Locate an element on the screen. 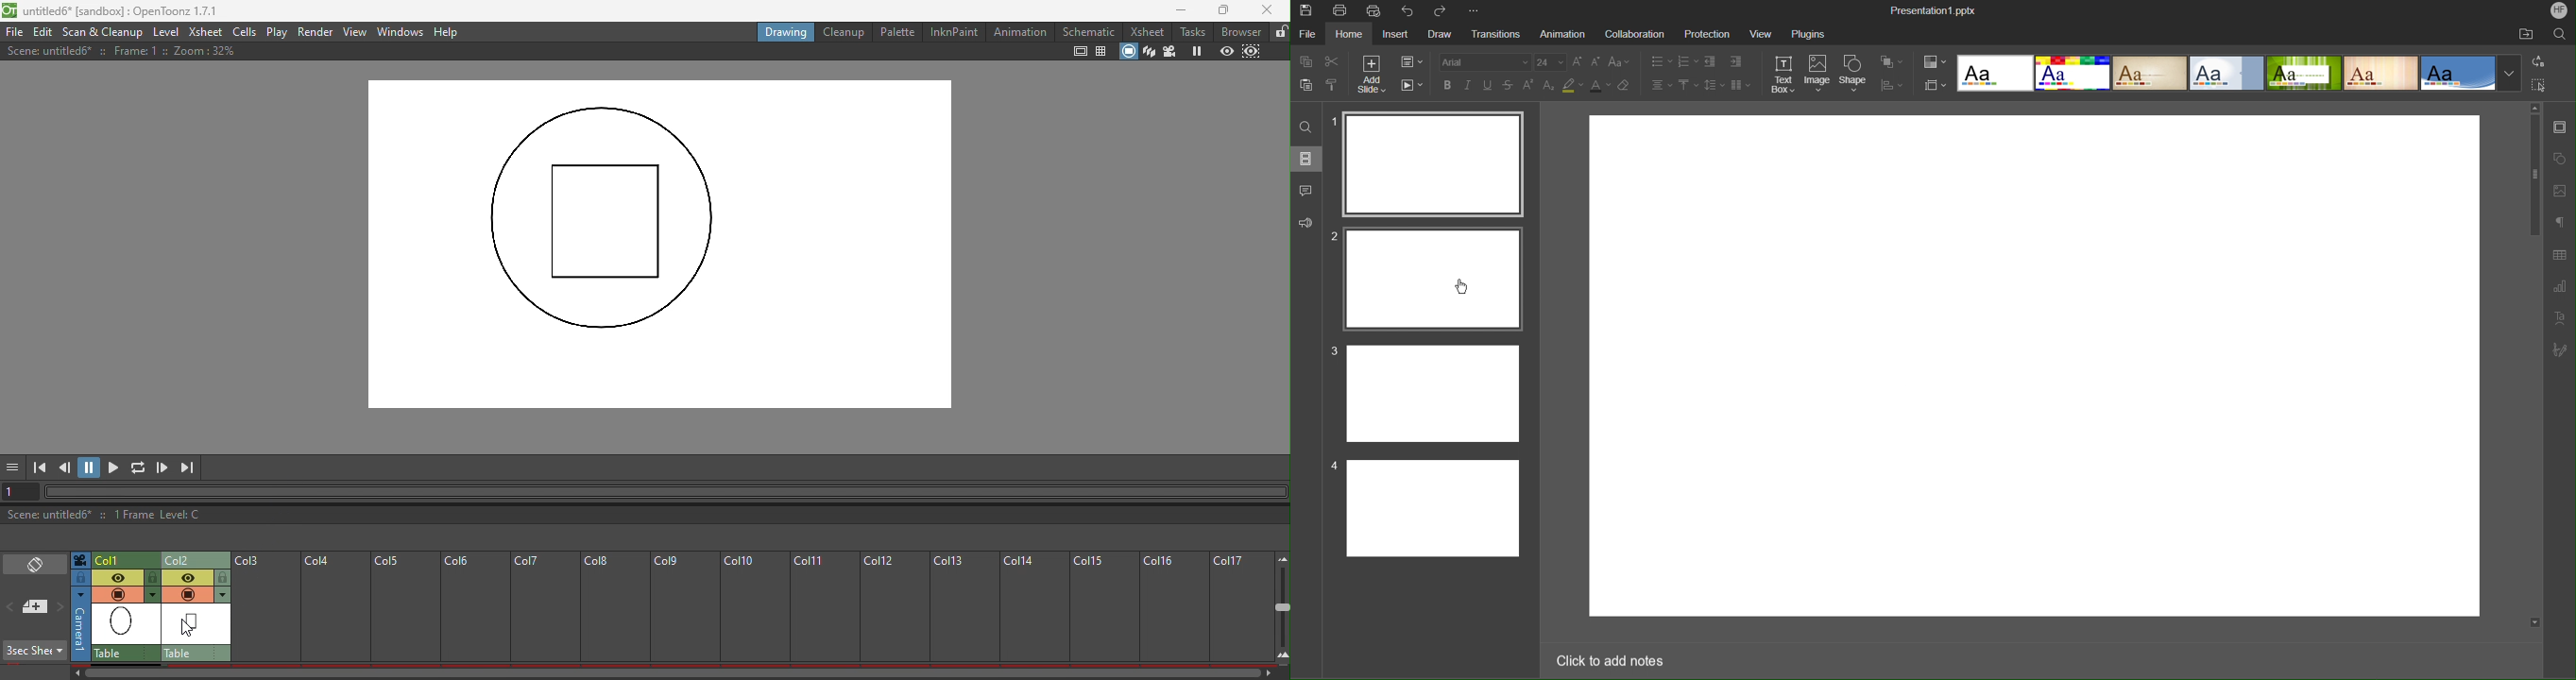  scroll down is located at coordinates (2534, 623).